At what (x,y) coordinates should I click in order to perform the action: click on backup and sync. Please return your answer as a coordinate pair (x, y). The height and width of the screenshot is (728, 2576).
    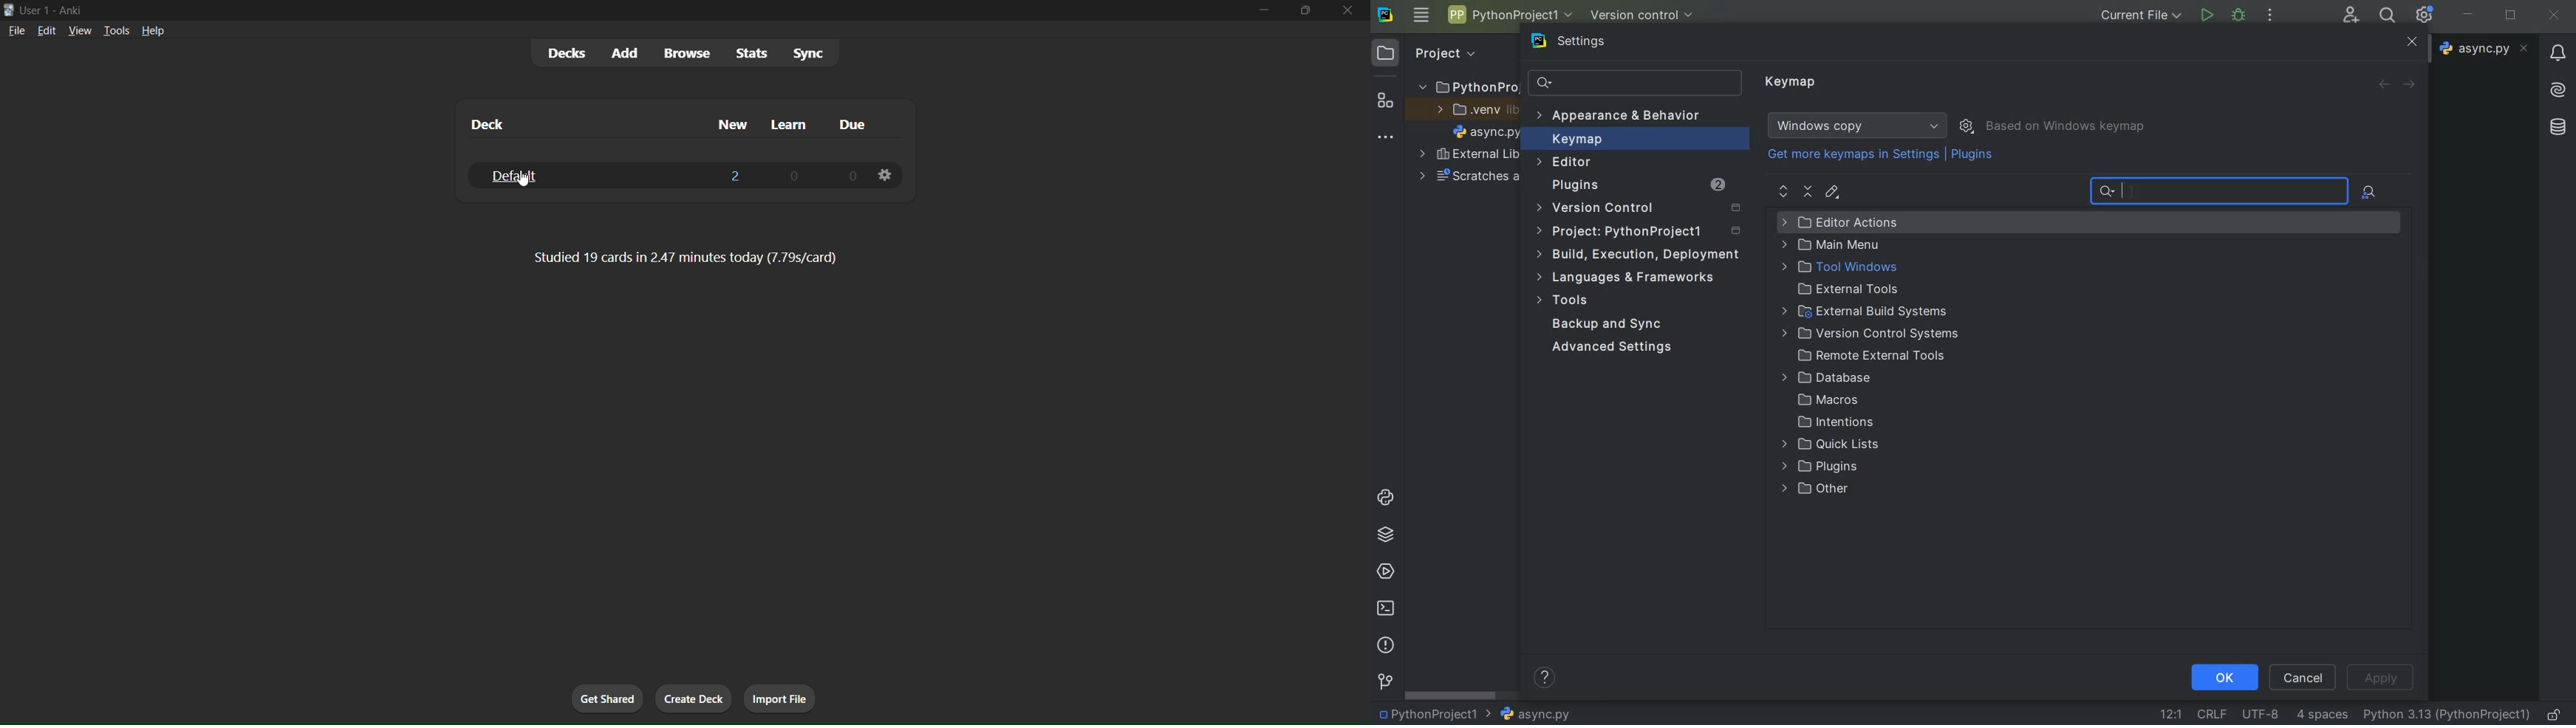
    Looking at the image, I should click on (1608, 326).